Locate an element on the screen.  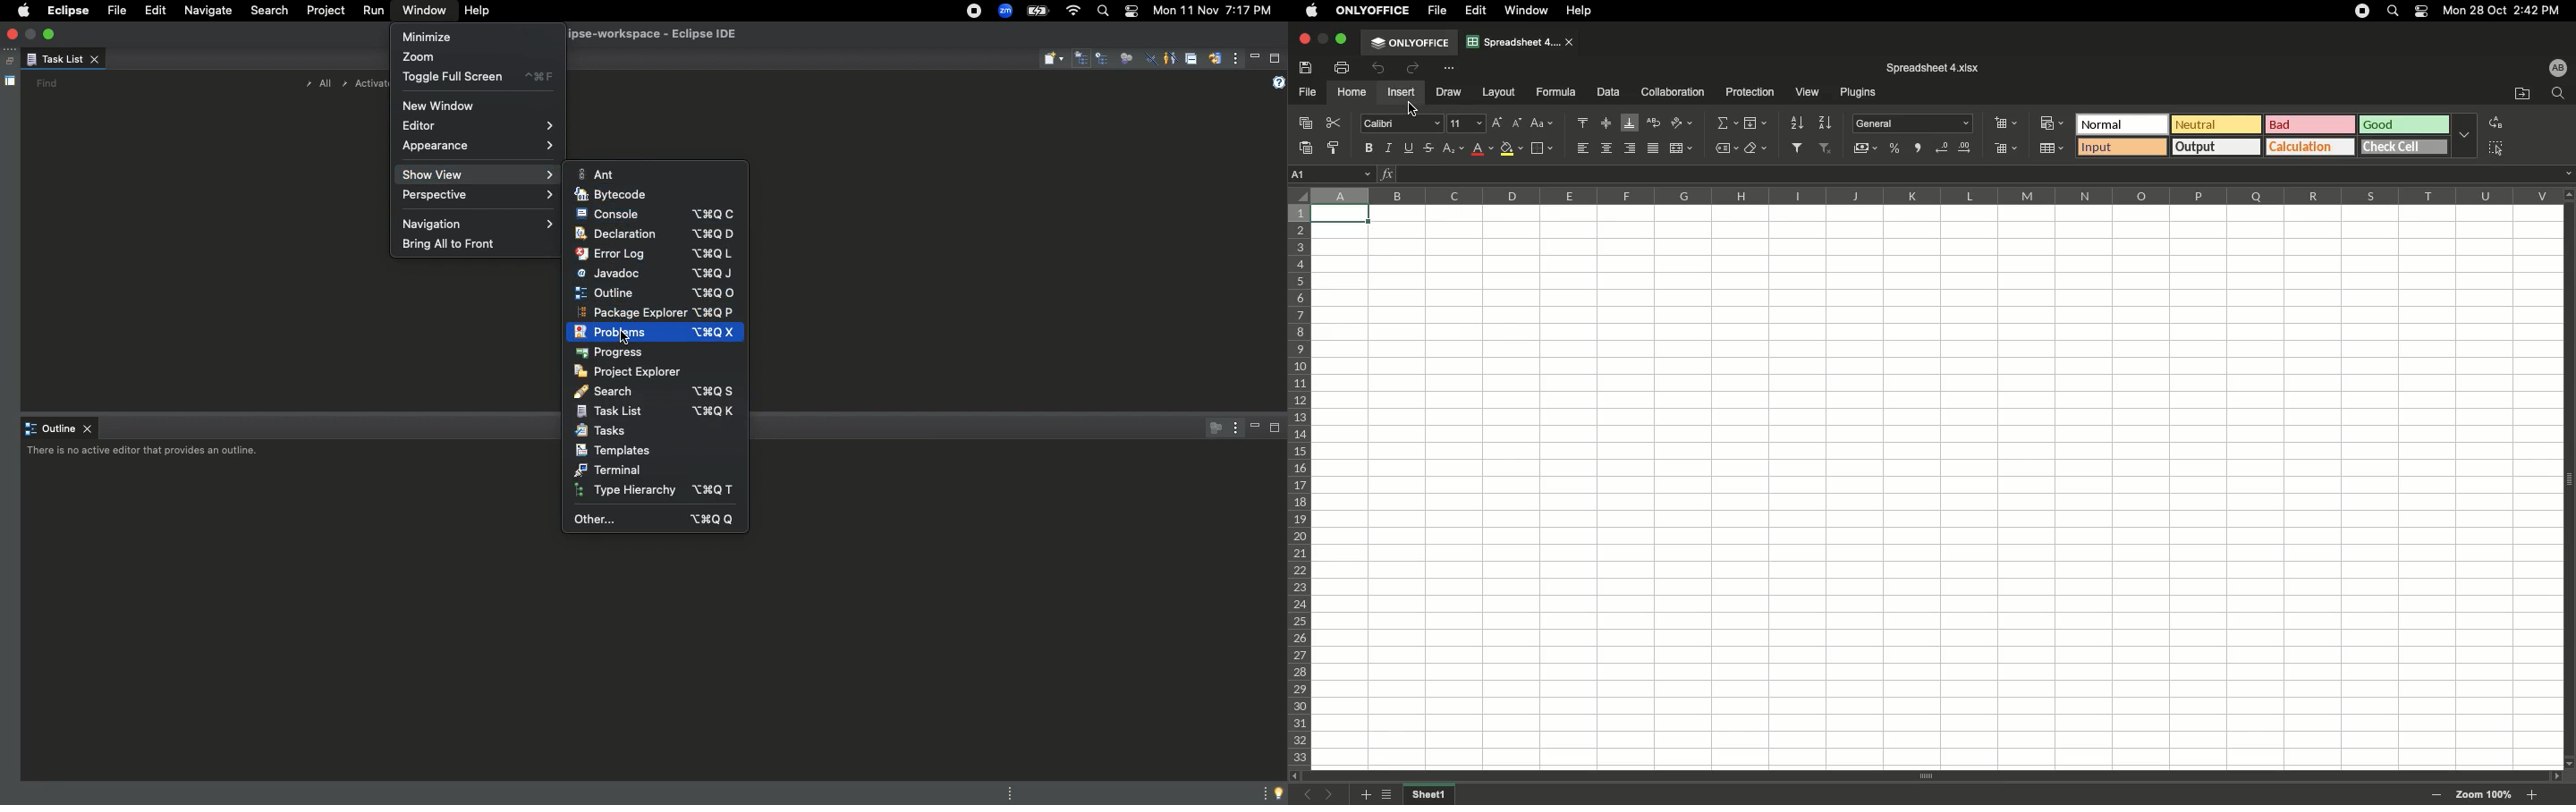
Decrease size is located at coordinates (1519, 125).